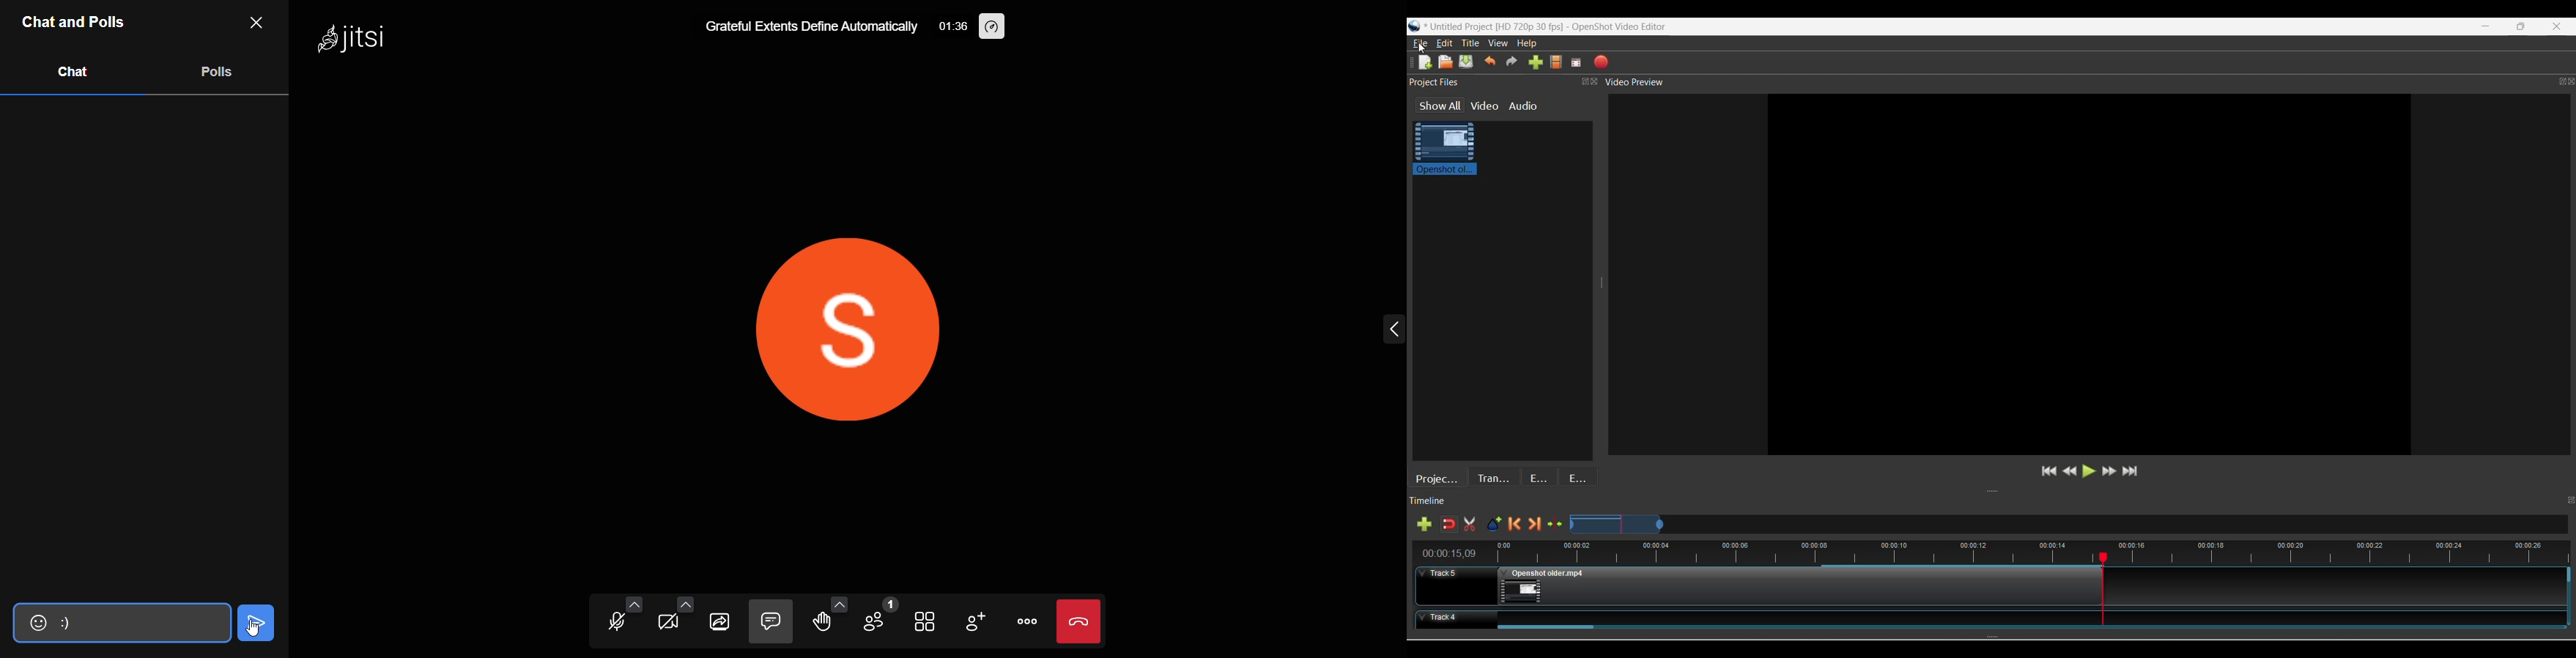 The width and height of the screenshot is (2576, 672). Describe the element at coordinates (1445, 149) in the screenshot. I see `Clip` at that location.